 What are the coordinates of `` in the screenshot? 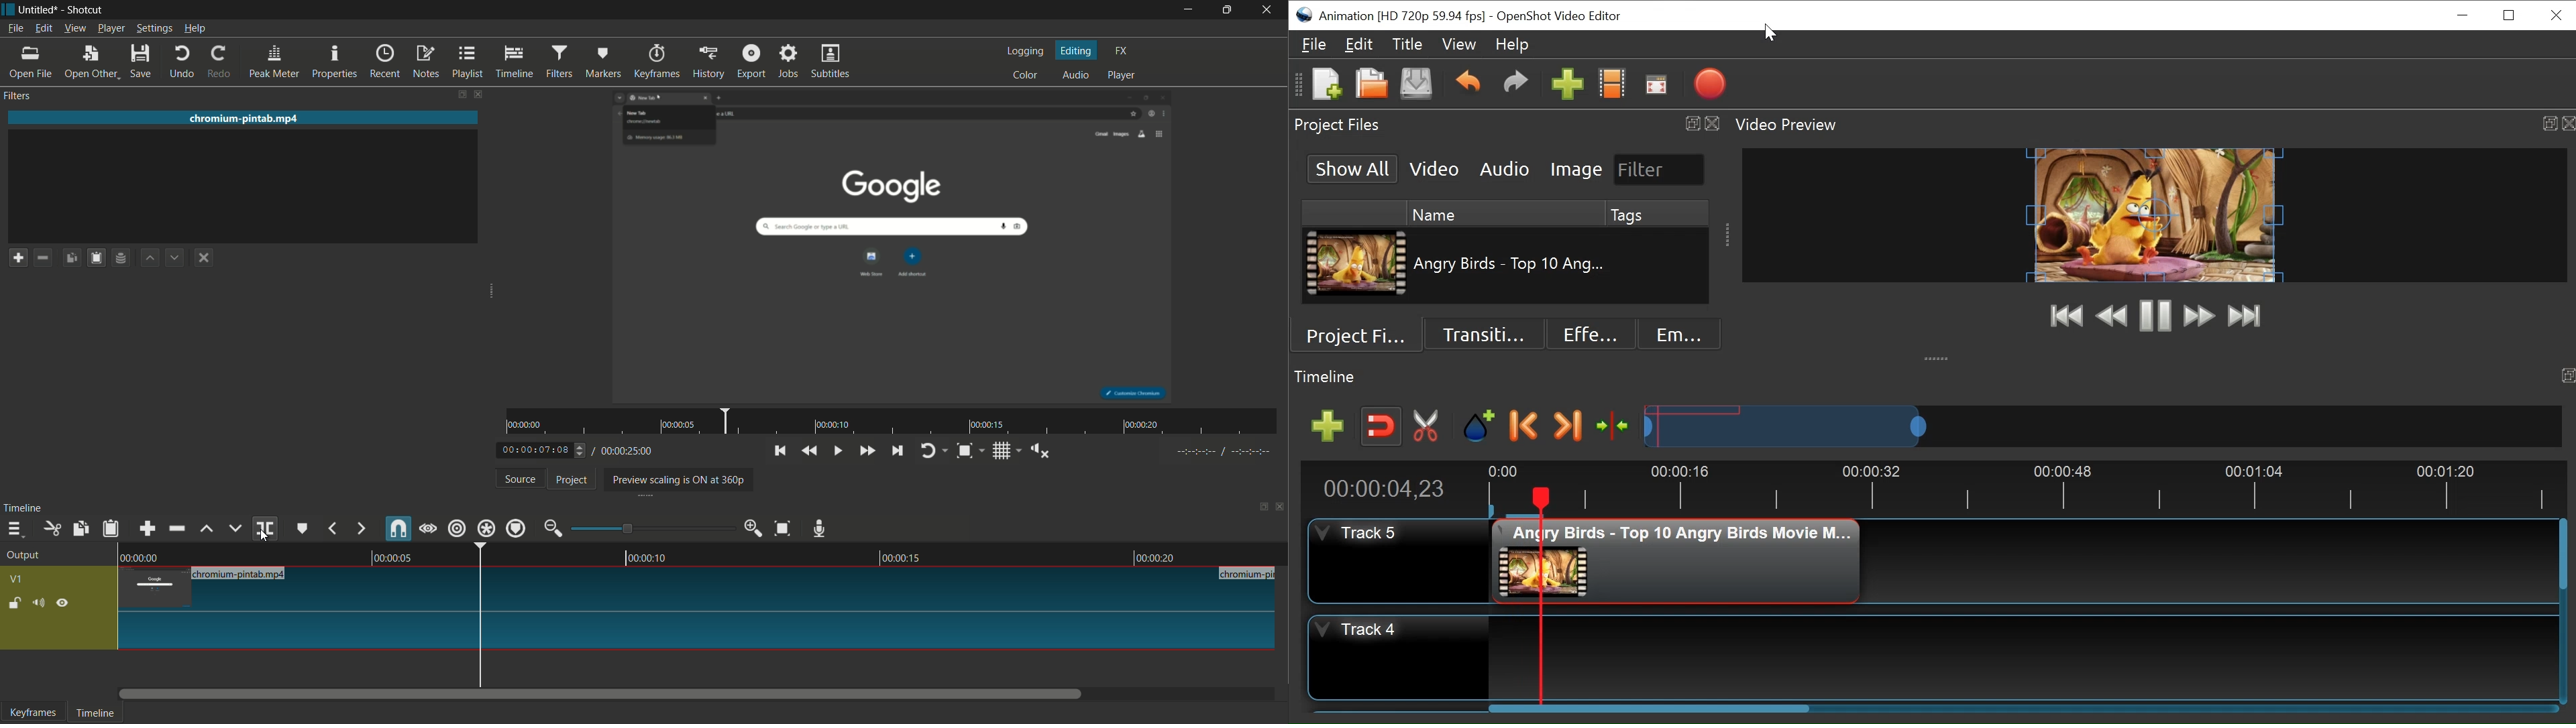 It's located at (1121, 49).